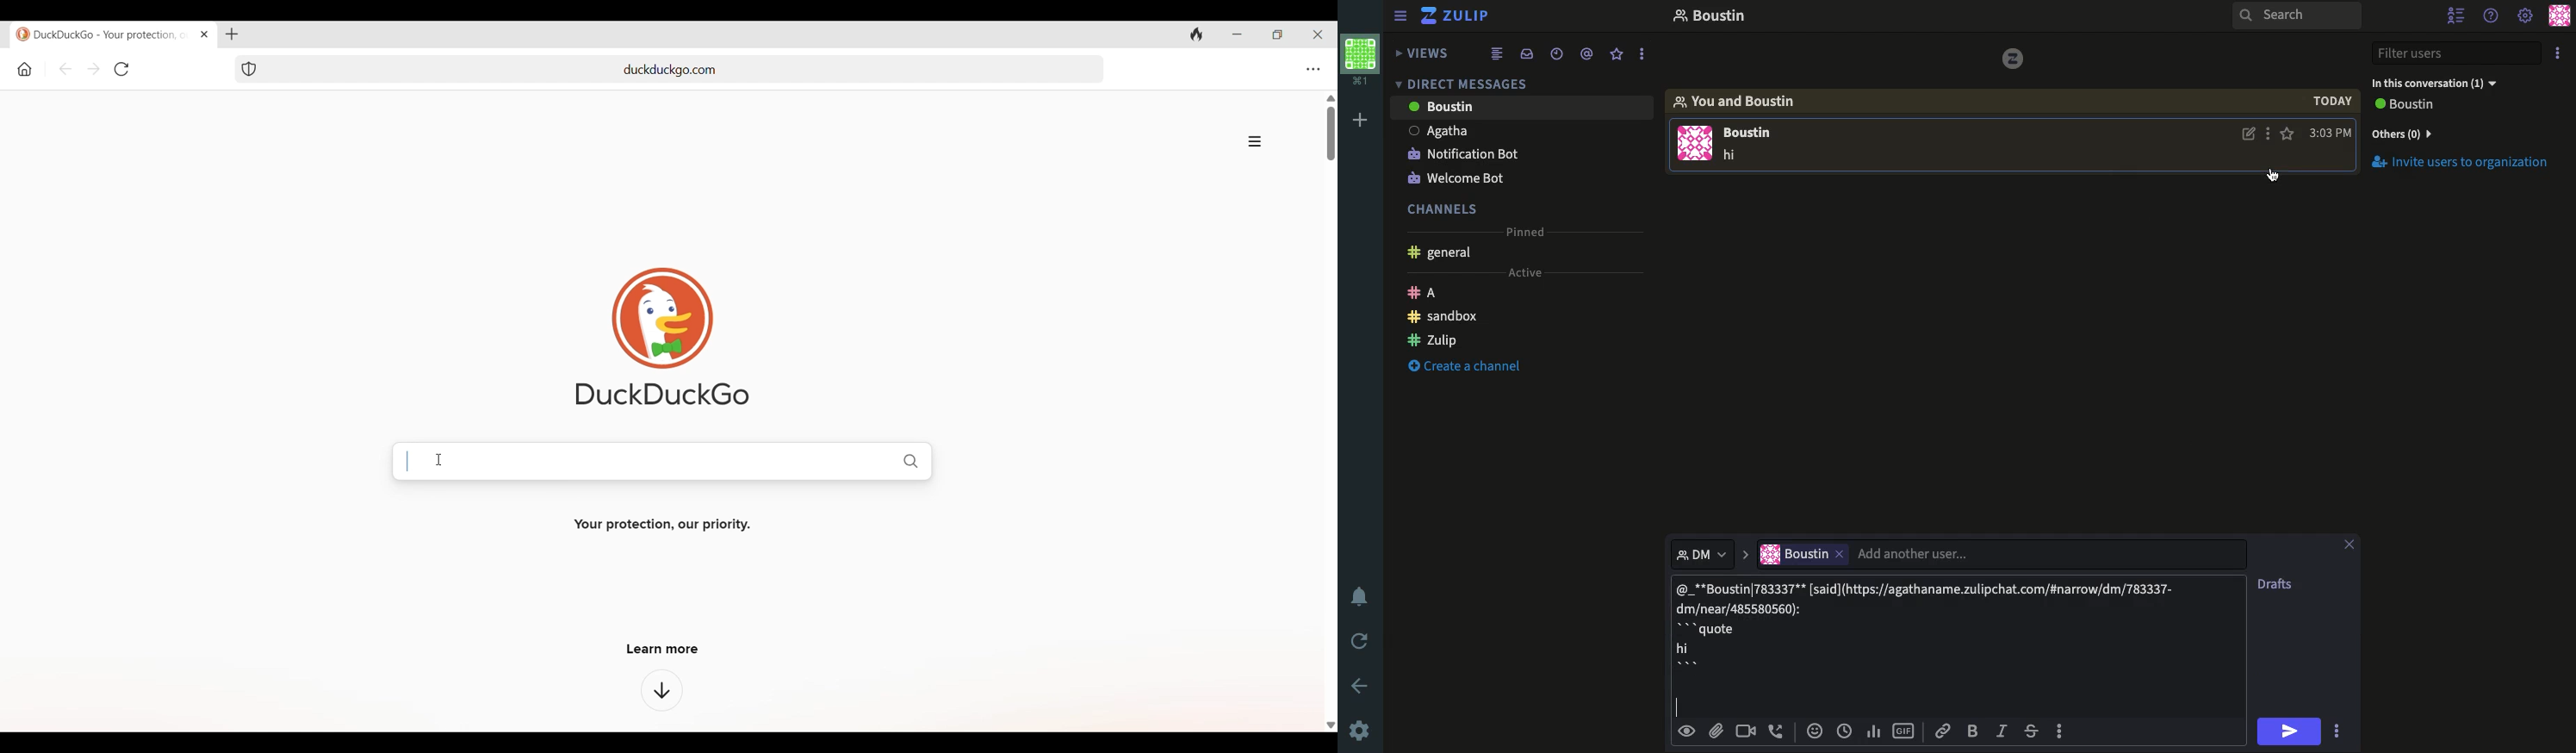  What do you see at coordinates (1754, 134) in the screenshot?
I see `USER` at bounding box center [1754, 134].